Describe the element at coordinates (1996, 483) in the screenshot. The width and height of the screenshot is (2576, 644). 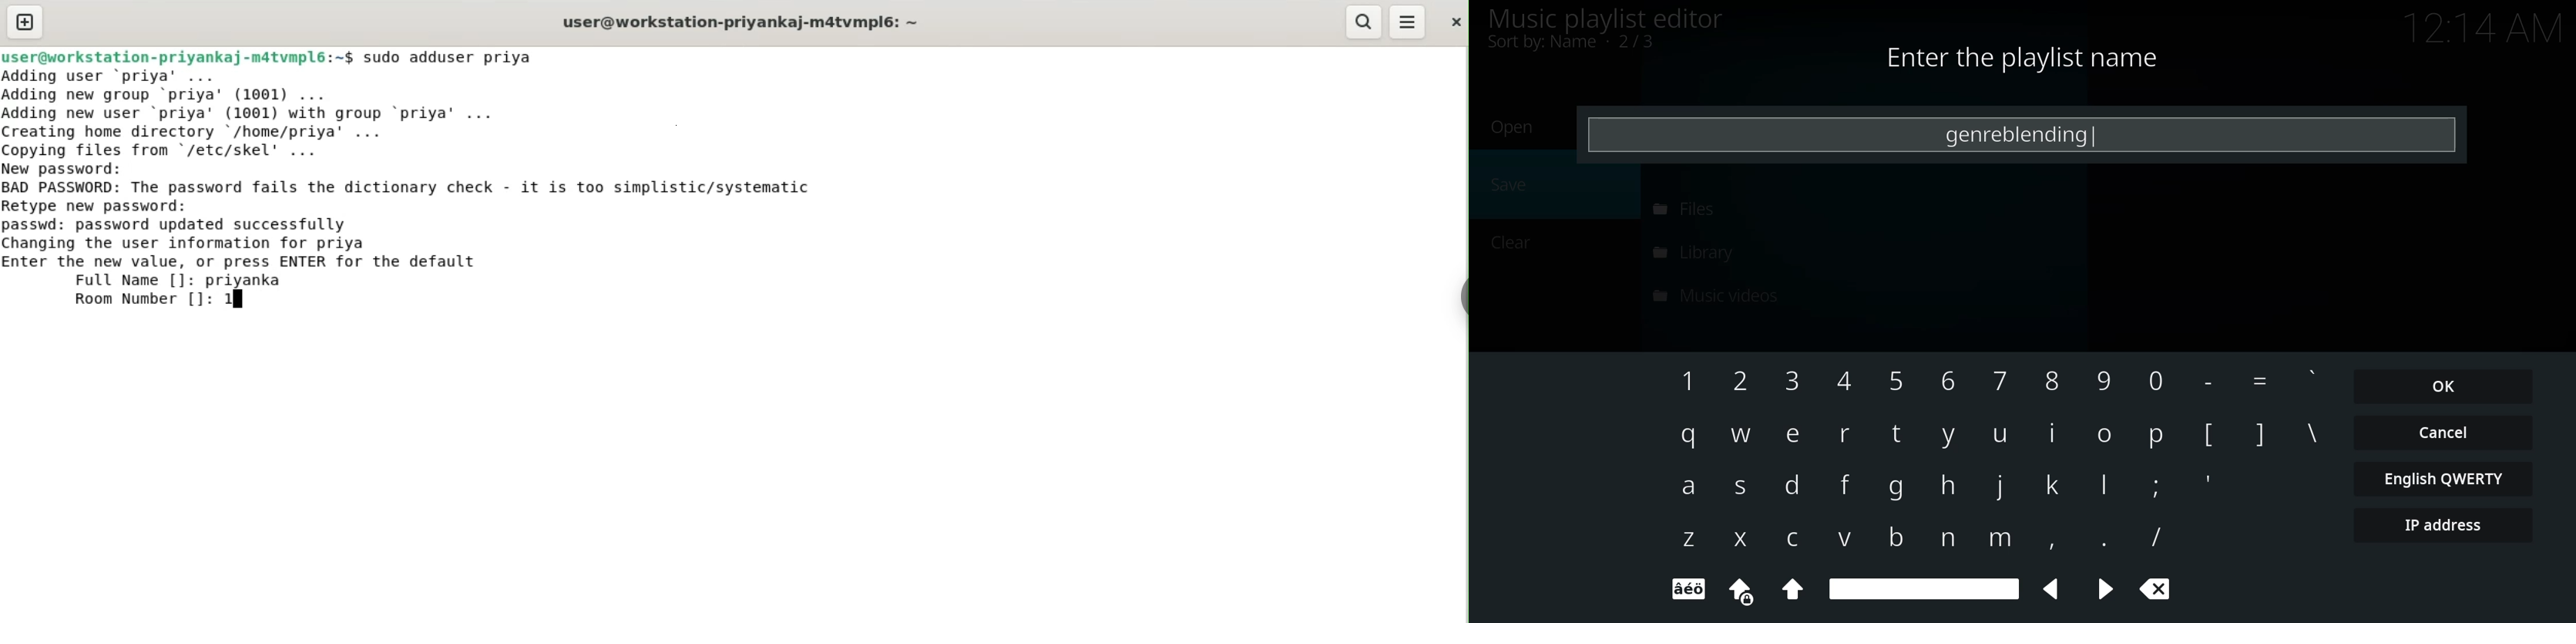
I see `keyboard` at that location.